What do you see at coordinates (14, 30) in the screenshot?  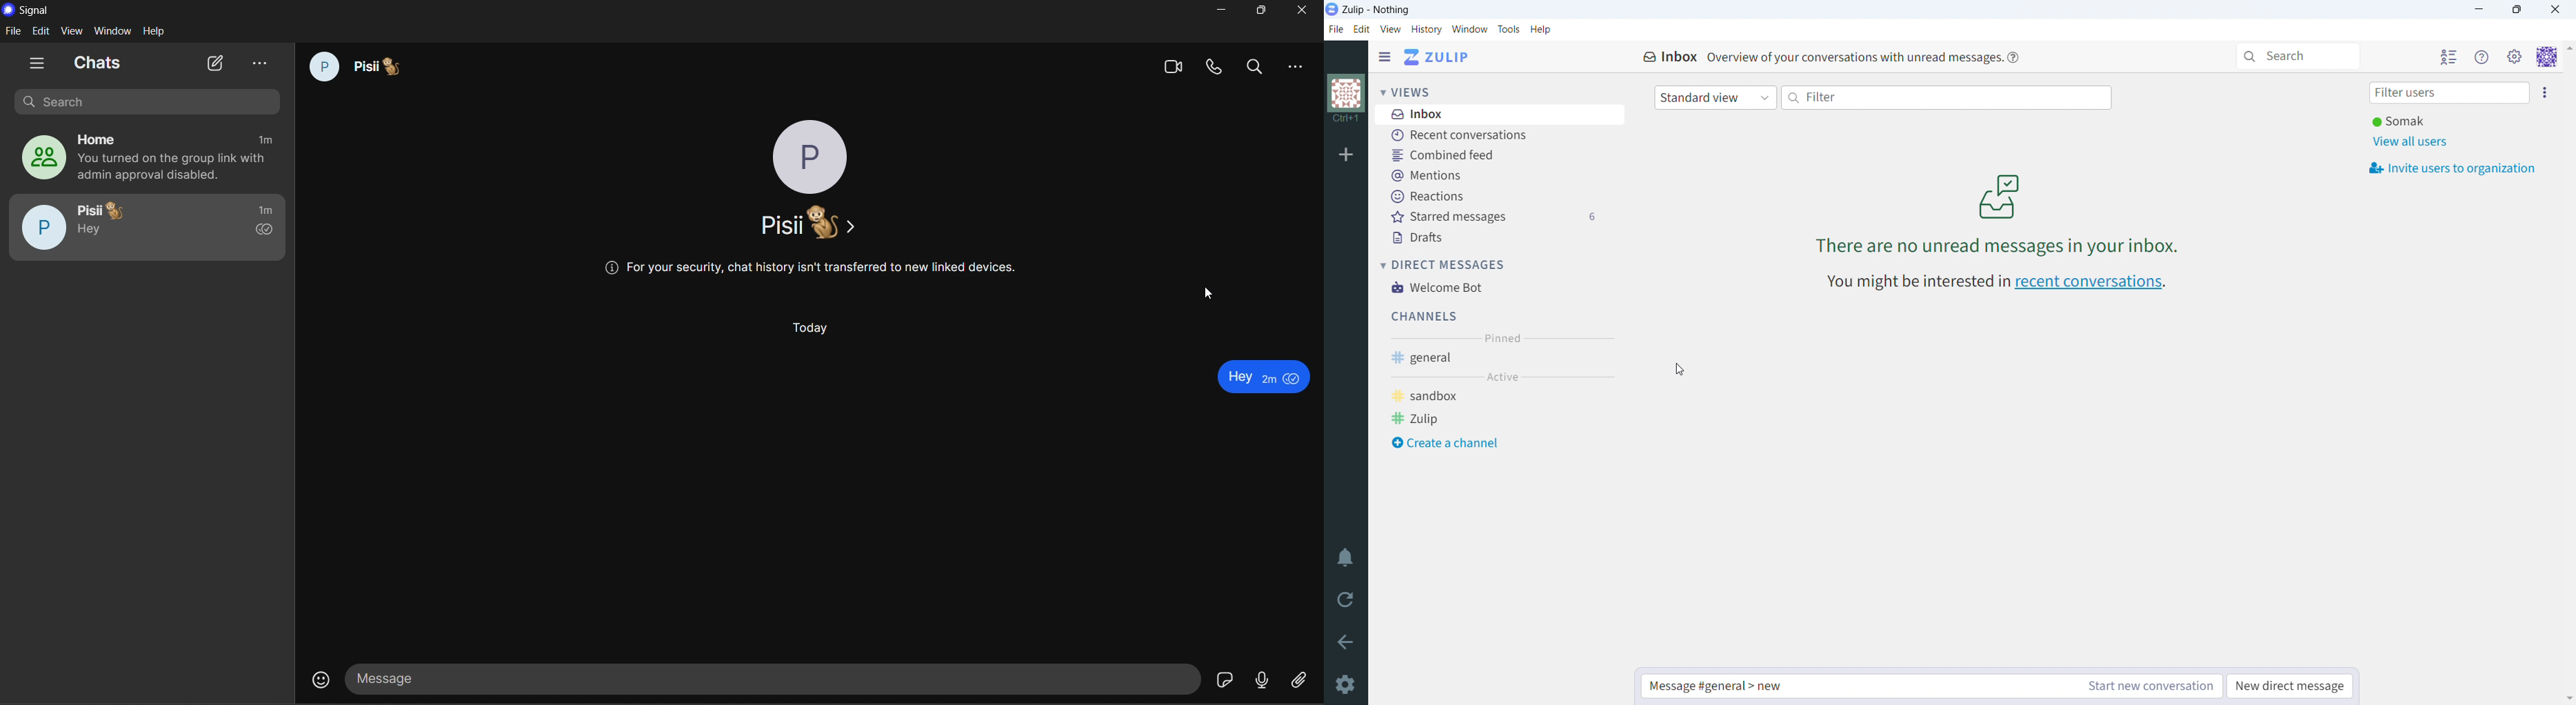 I see `file` at bounding box center [14, 30].